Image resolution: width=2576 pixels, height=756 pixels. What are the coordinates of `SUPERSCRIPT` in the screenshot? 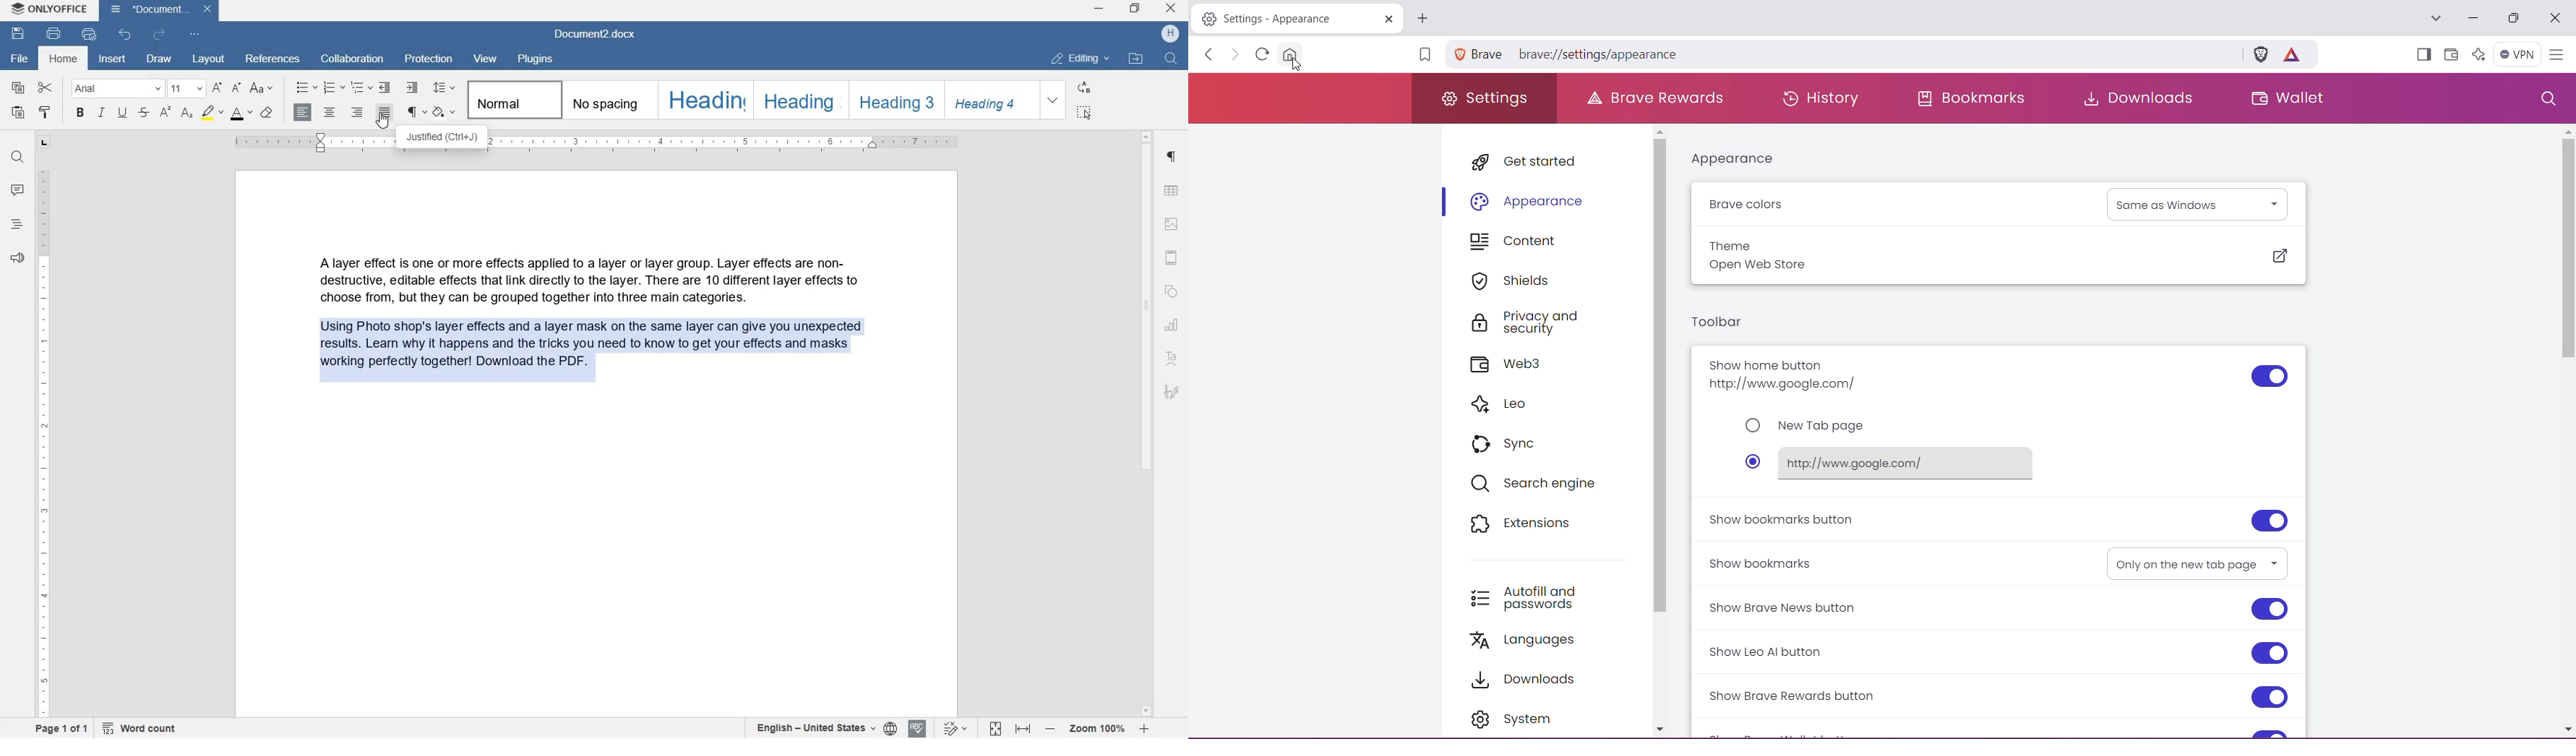 It's located at (165, 113).